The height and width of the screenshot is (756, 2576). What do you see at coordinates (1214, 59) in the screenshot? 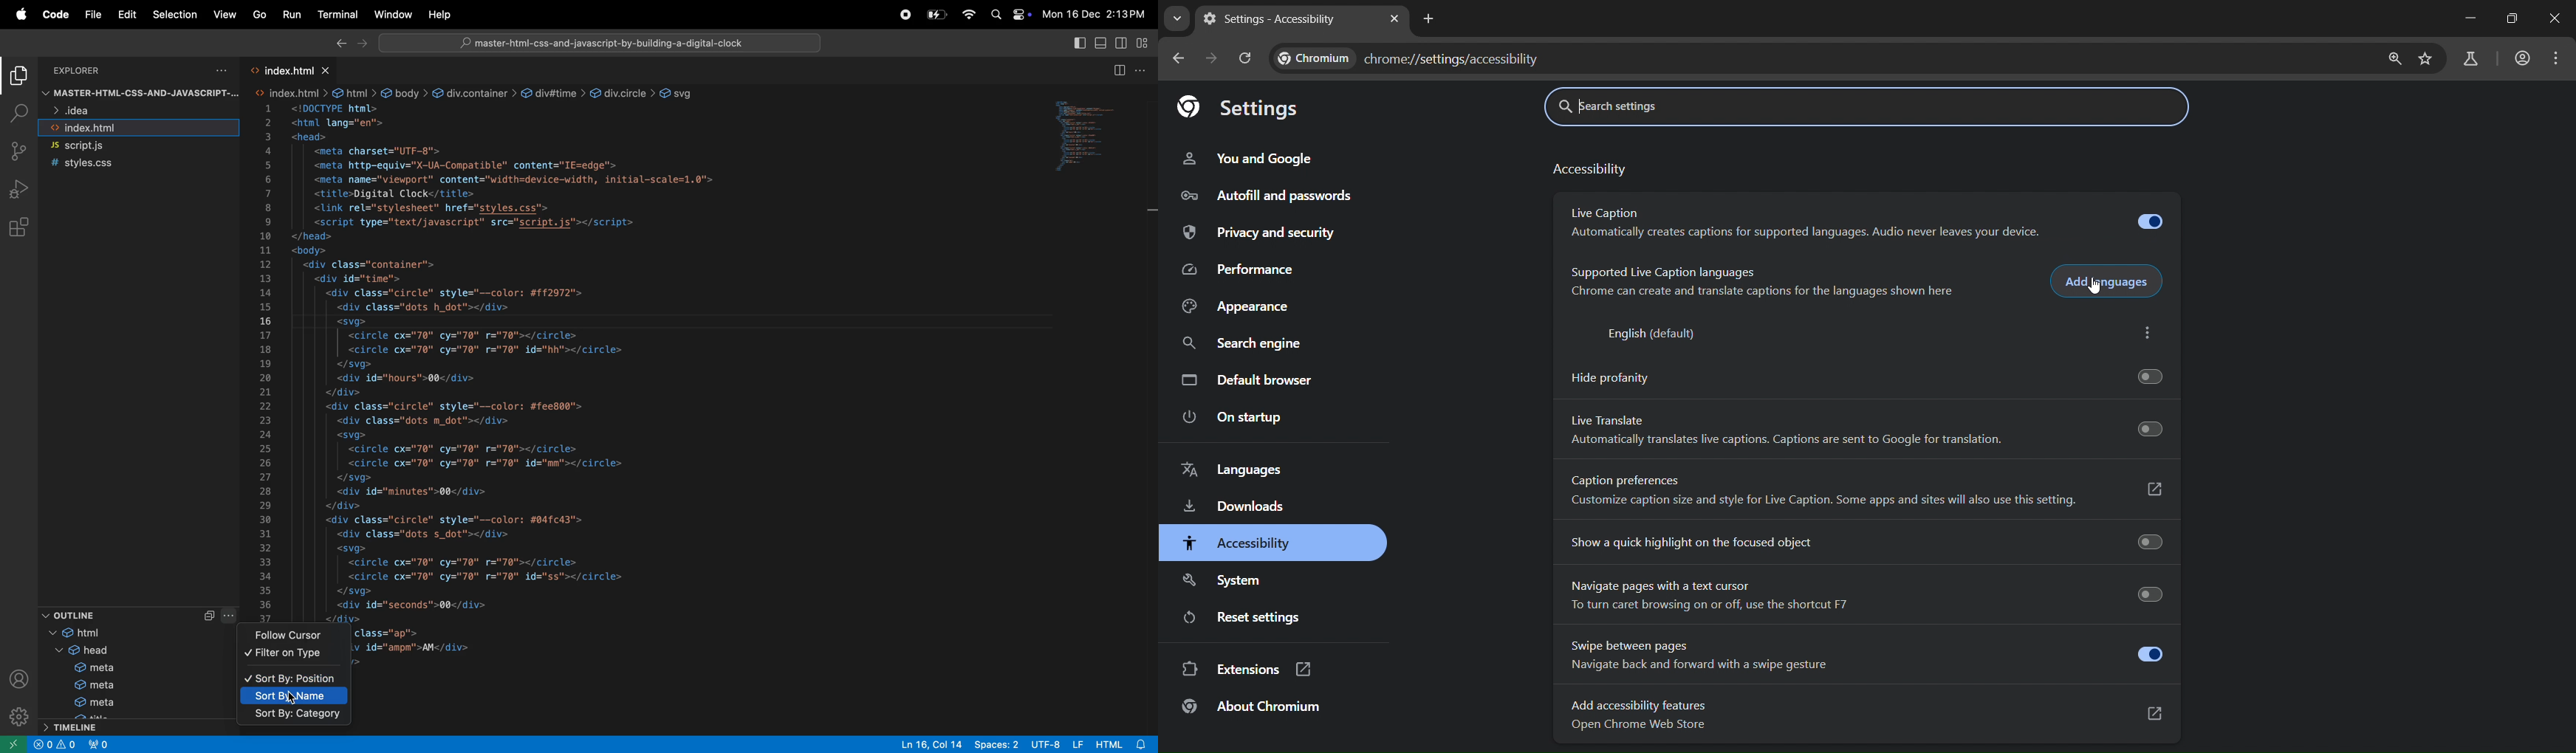
I see `go forward one page` at bounding box center [1214, 59].